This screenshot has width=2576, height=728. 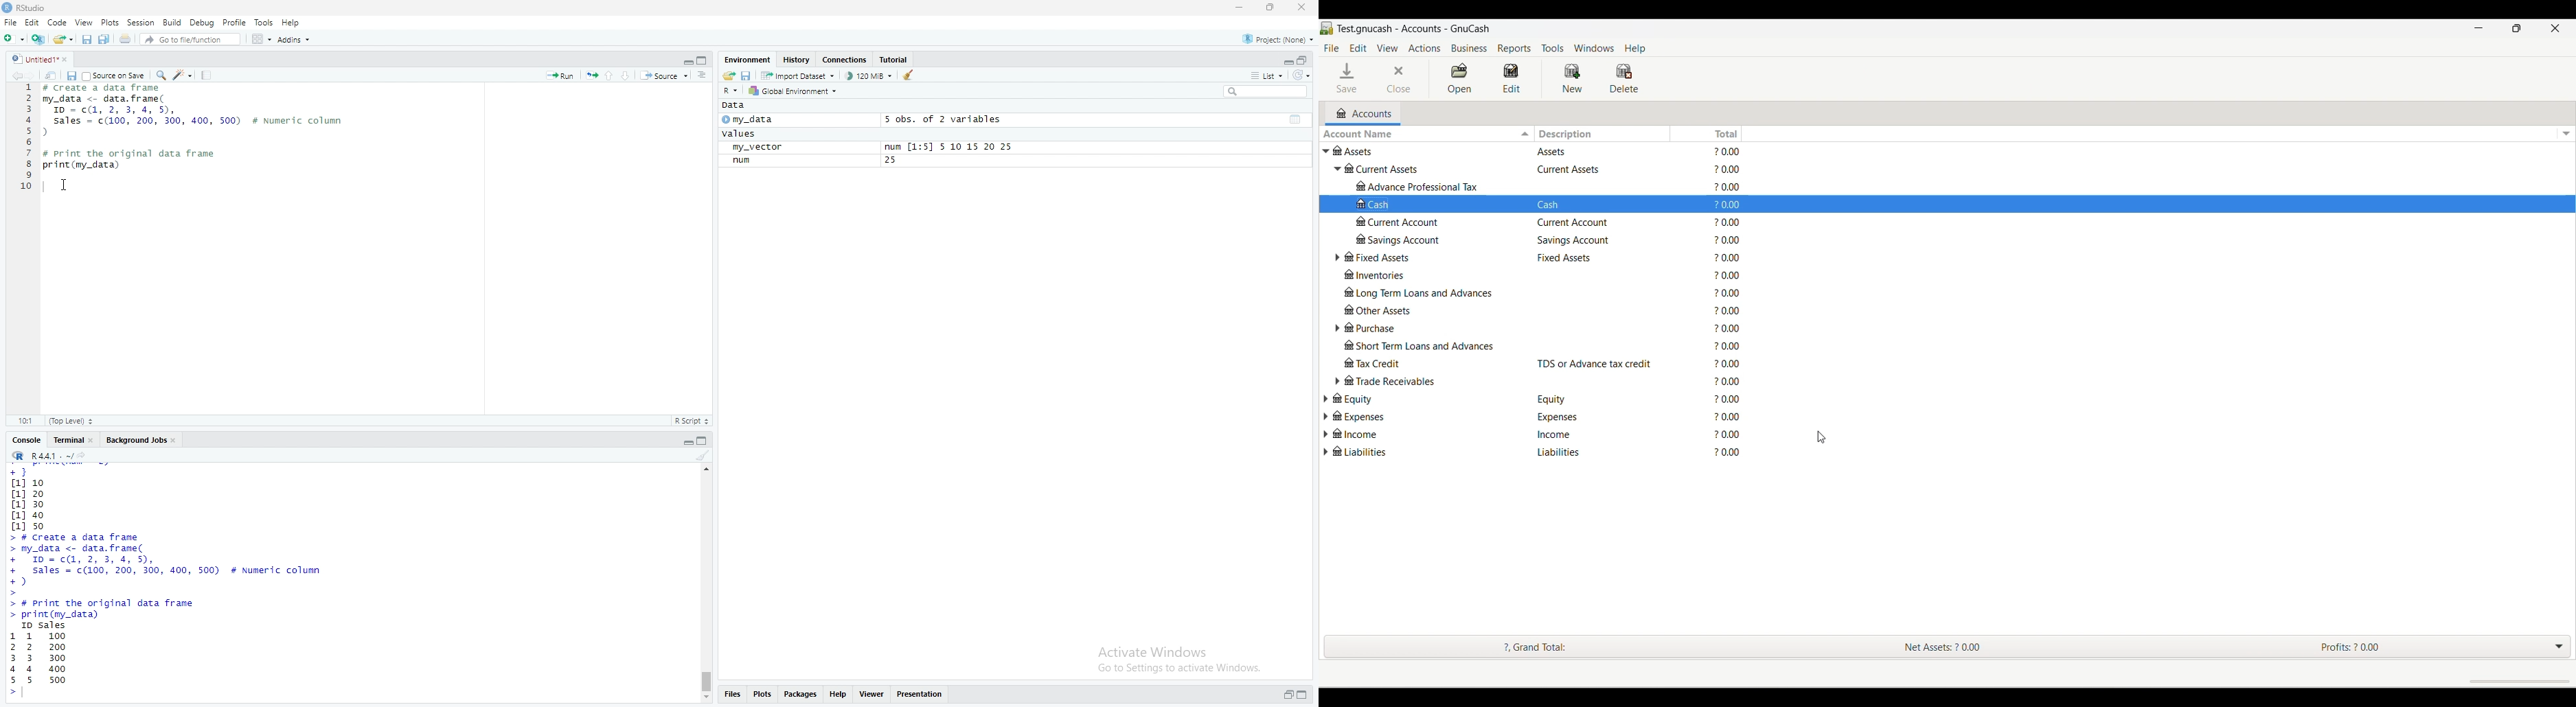 I want to click on prompt cursor, so click(x=9, y=697).